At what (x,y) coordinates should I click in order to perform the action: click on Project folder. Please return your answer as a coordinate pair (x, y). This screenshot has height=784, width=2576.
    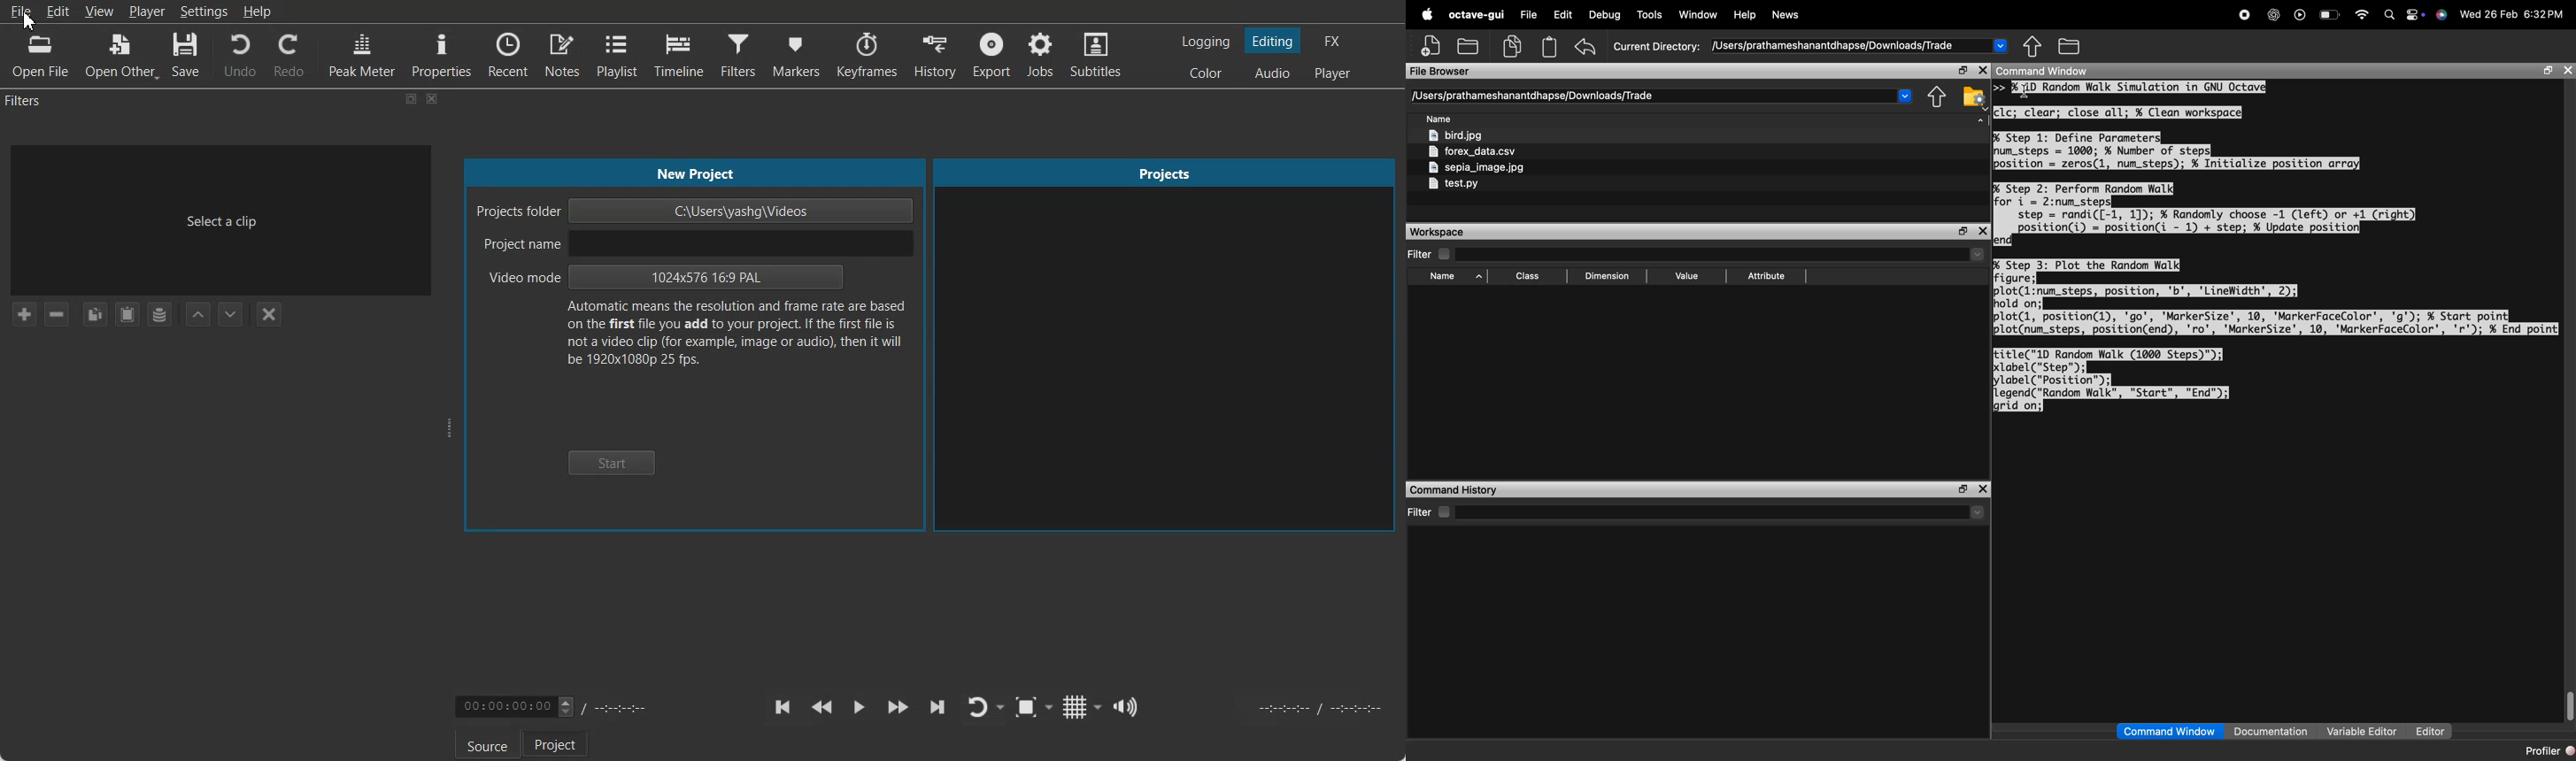
    Looking at the image, I should click on (696, 211).